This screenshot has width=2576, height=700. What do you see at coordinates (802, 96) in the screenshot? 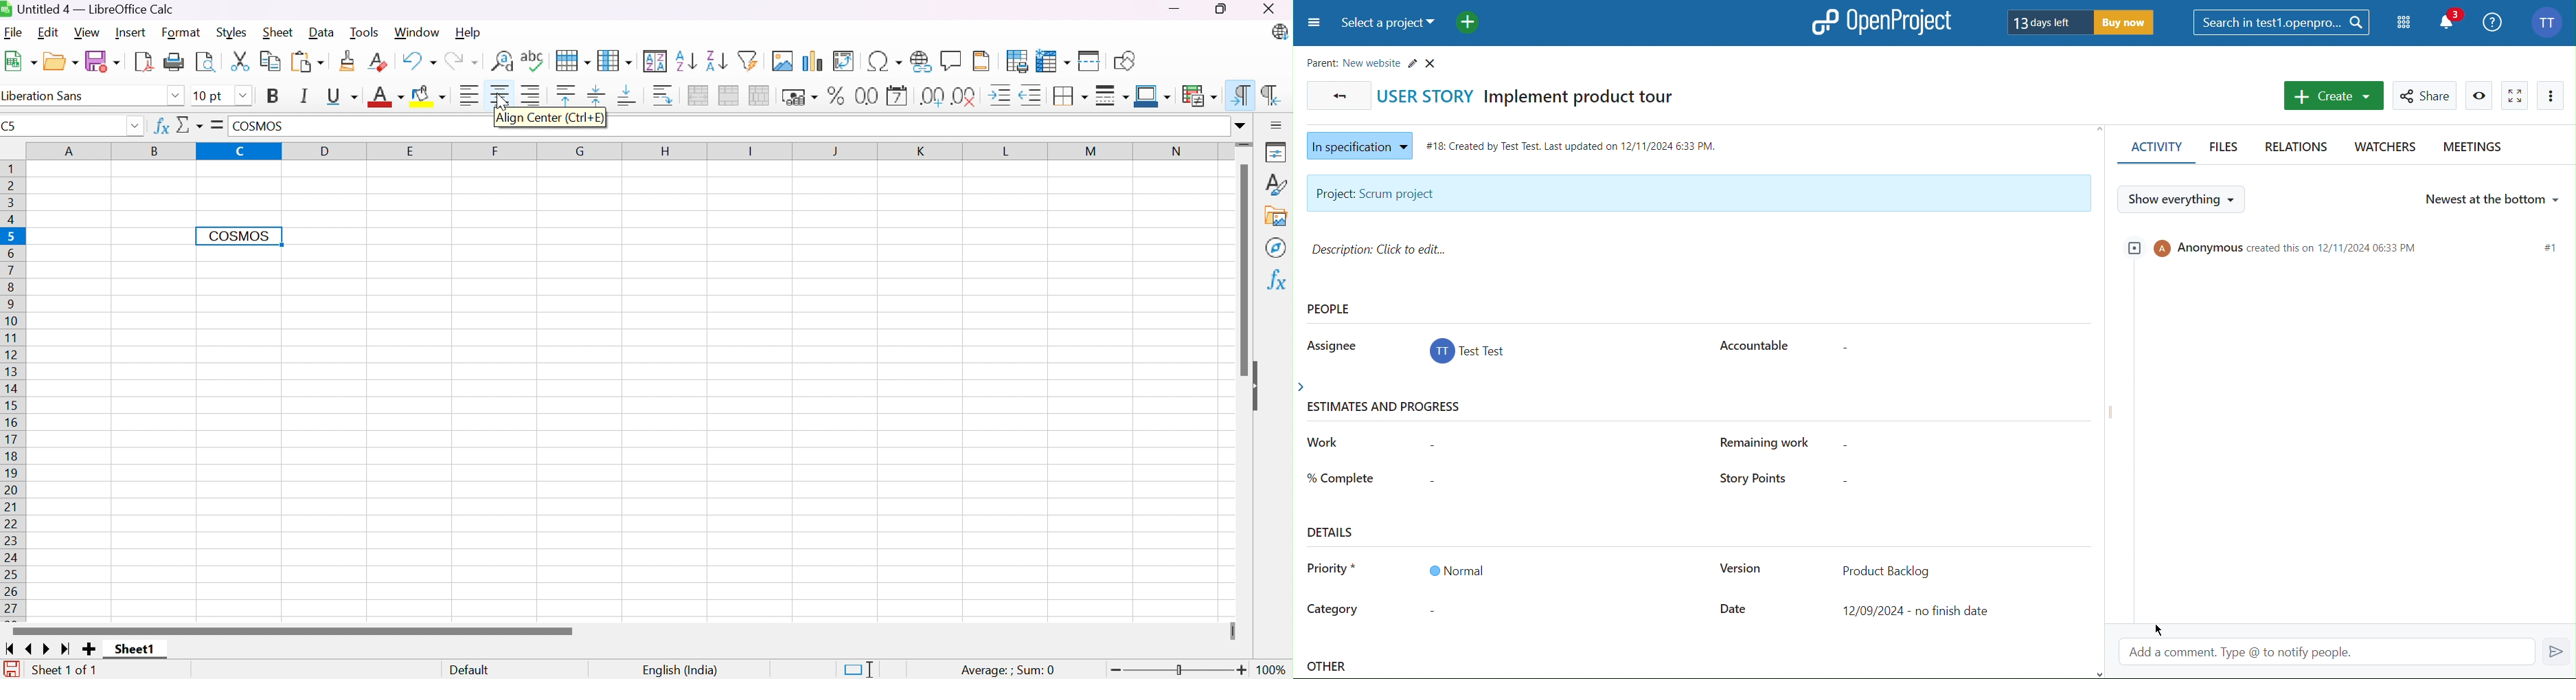
I see `Format as Currency` at bounding box center [802, 96].